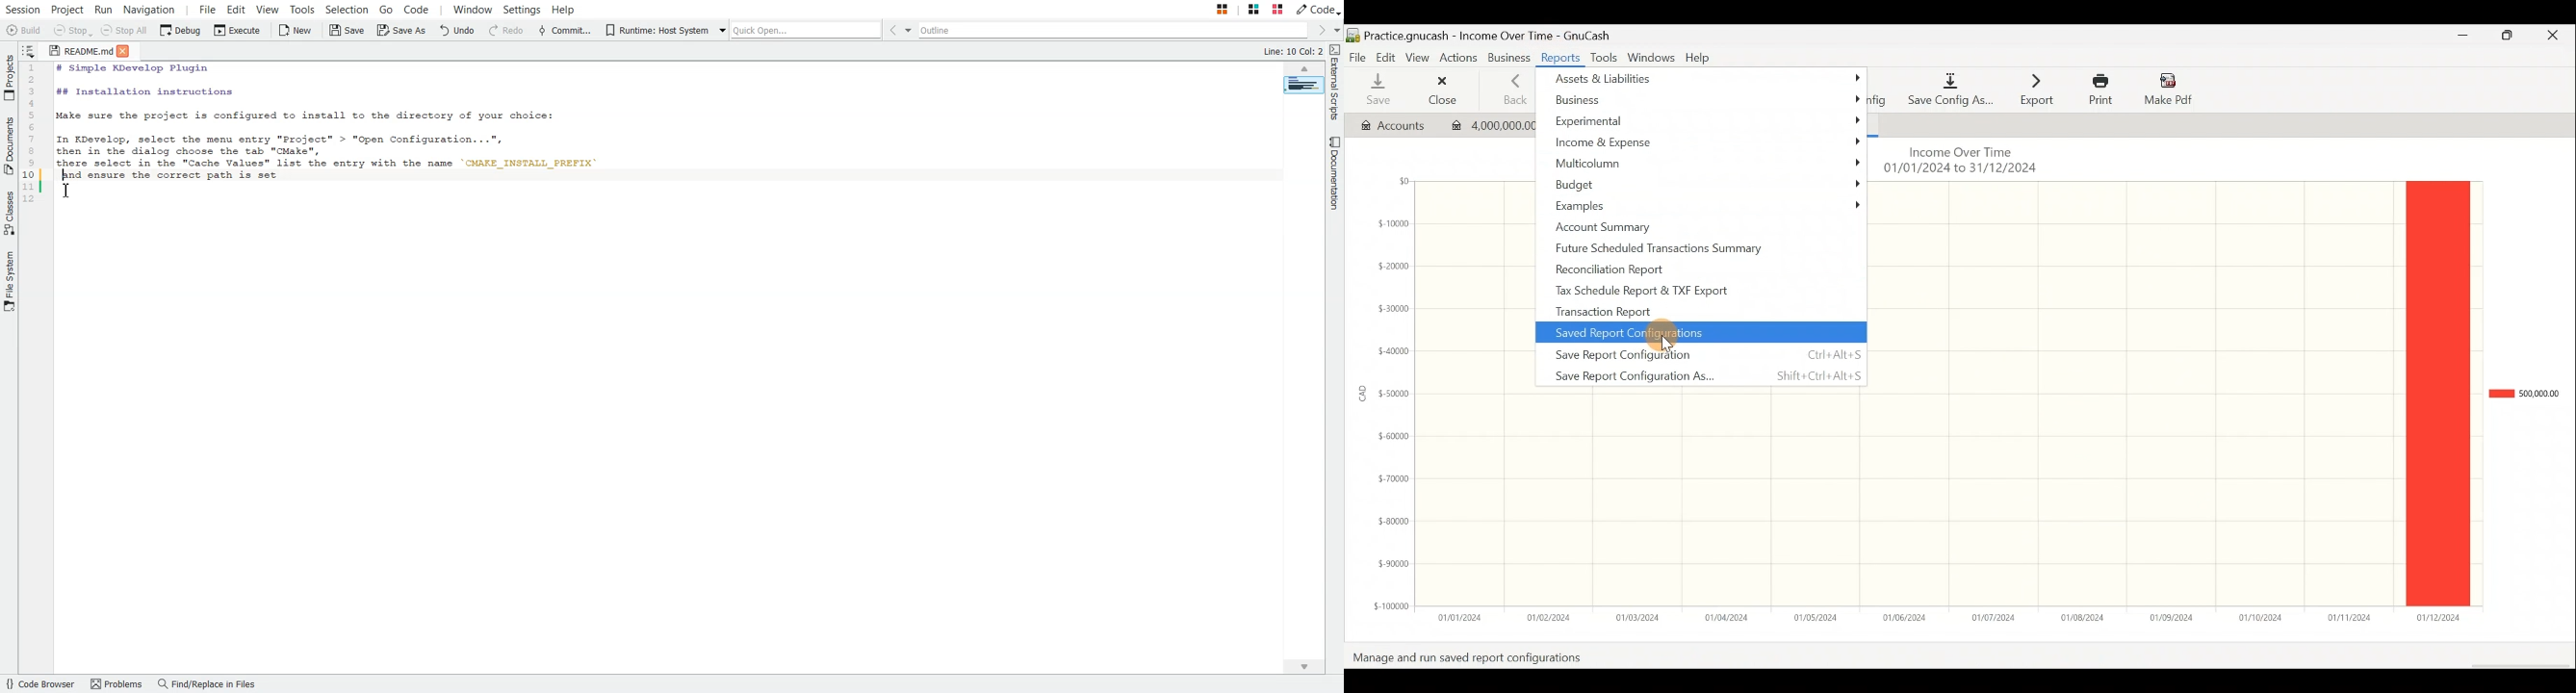 The height and width of the screenshot is (700, 2576). I want to click on Bar, so click(2437, 393).